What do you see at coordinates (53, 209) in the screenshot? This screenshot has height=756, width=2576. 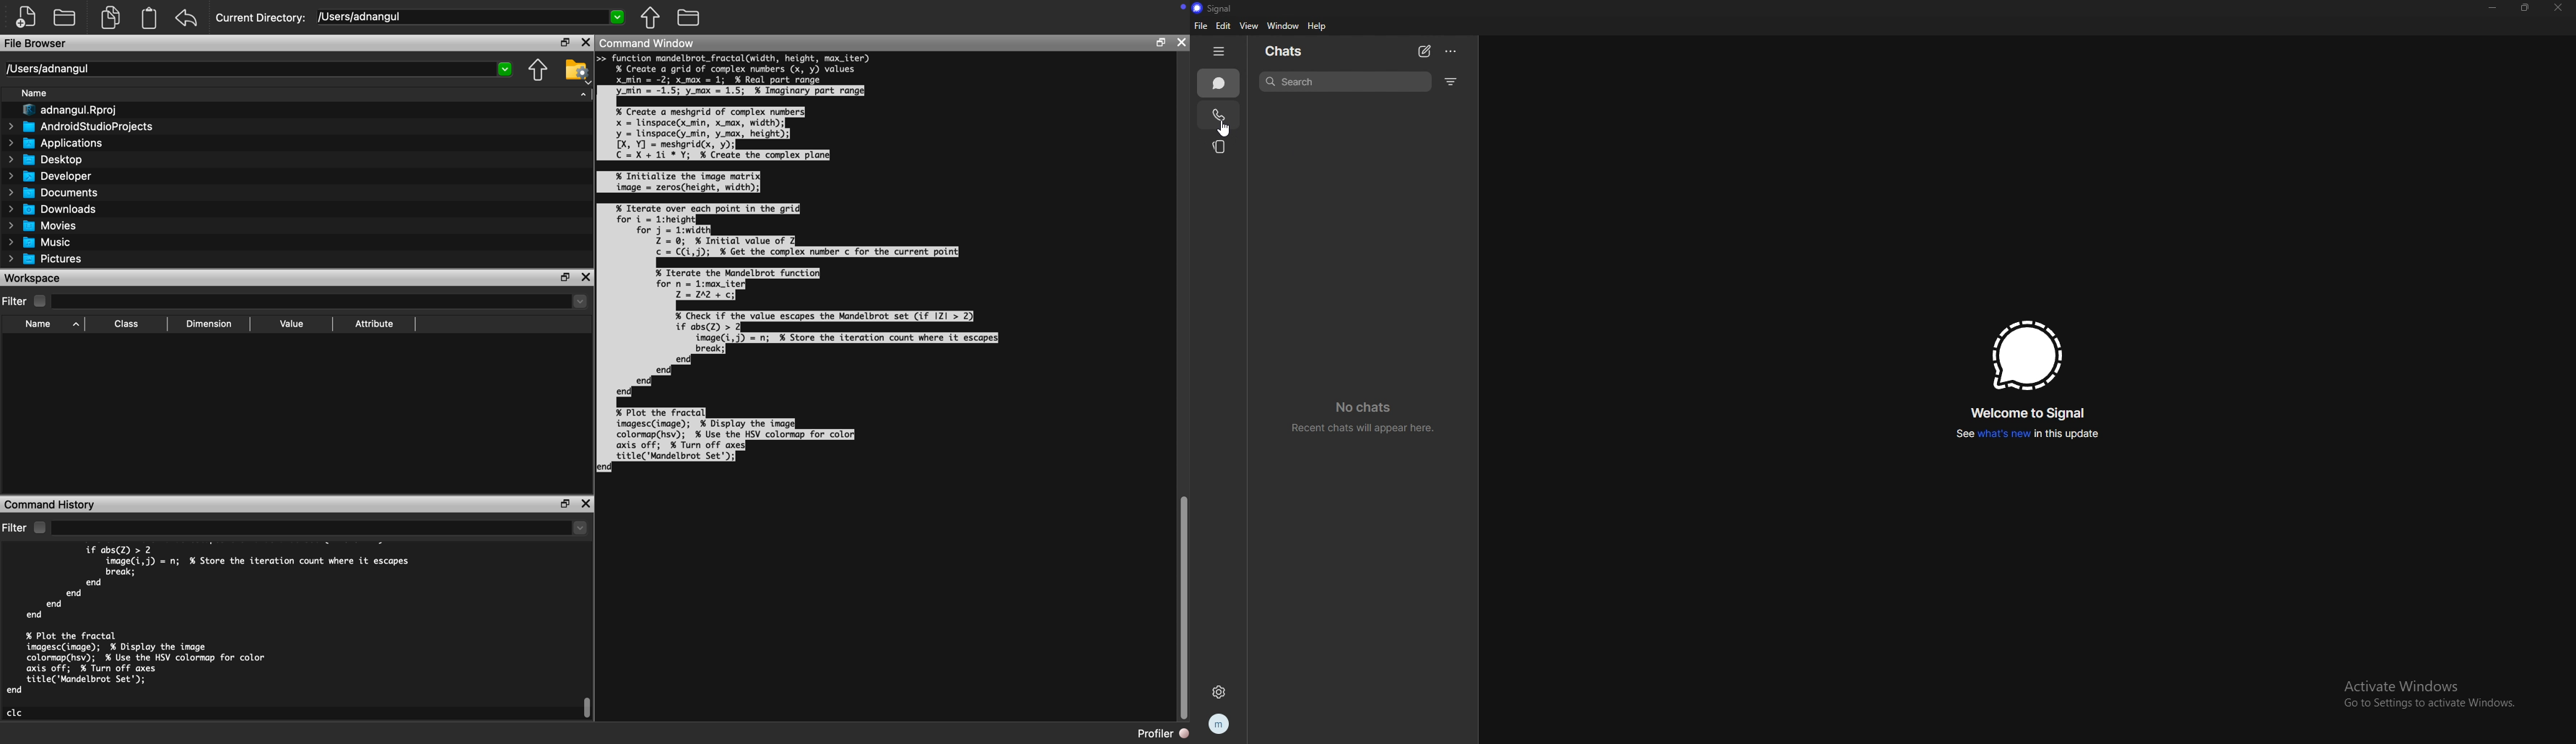 I see `Downloads` at bounding box center [53, 209].